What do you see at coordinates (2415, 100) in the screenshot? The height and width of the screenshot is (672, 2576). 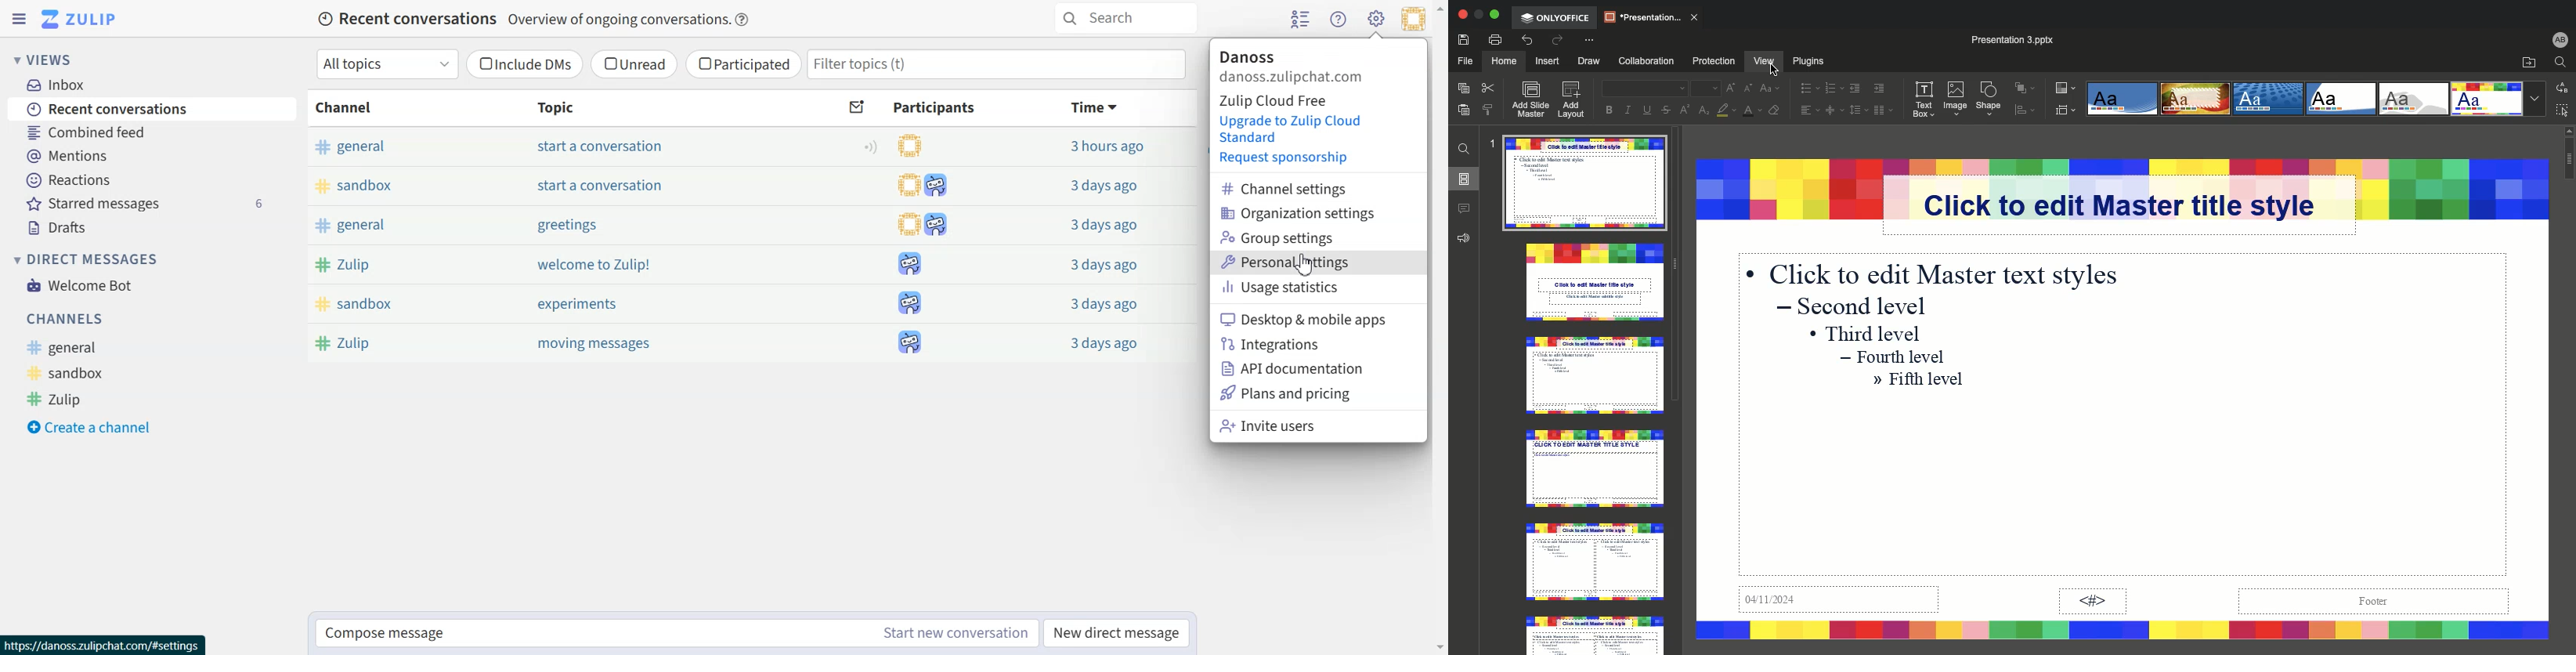 I see `Green leaf style` at bounding box center [2415, 100].